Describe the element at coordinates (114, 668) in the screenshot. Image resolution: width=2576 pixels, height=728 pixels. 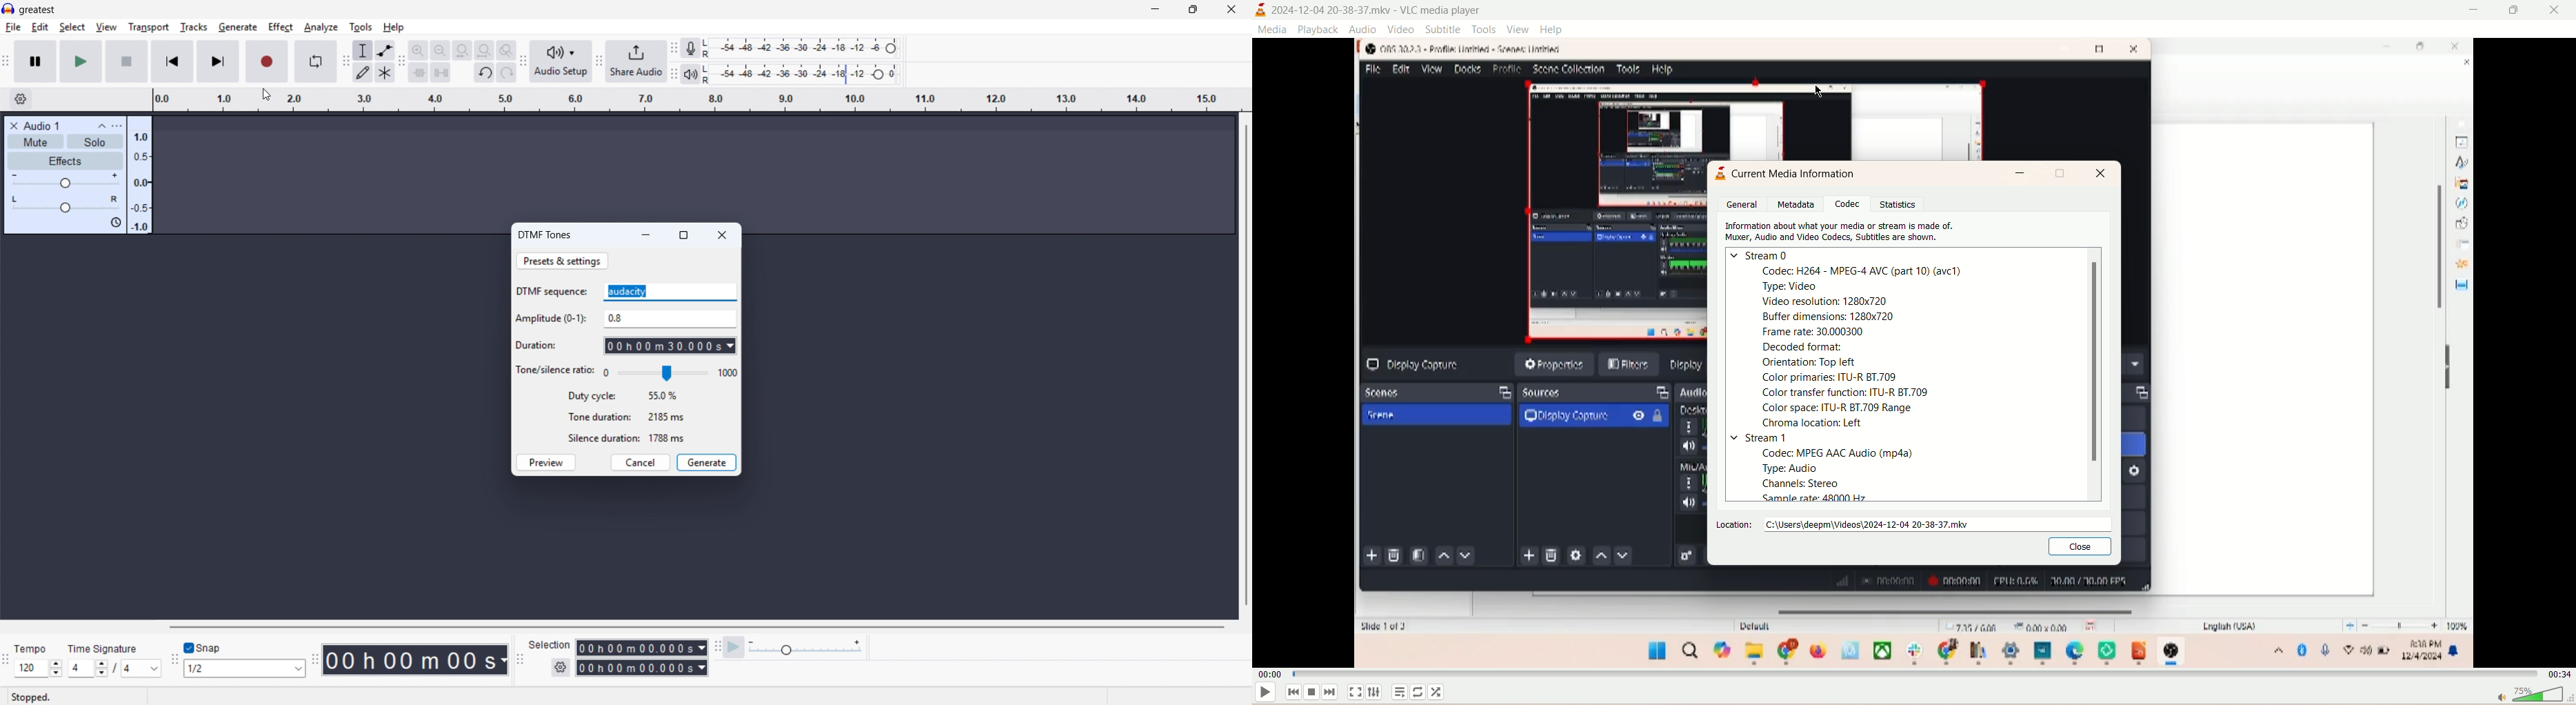
I see `Set time signature ` at that location.